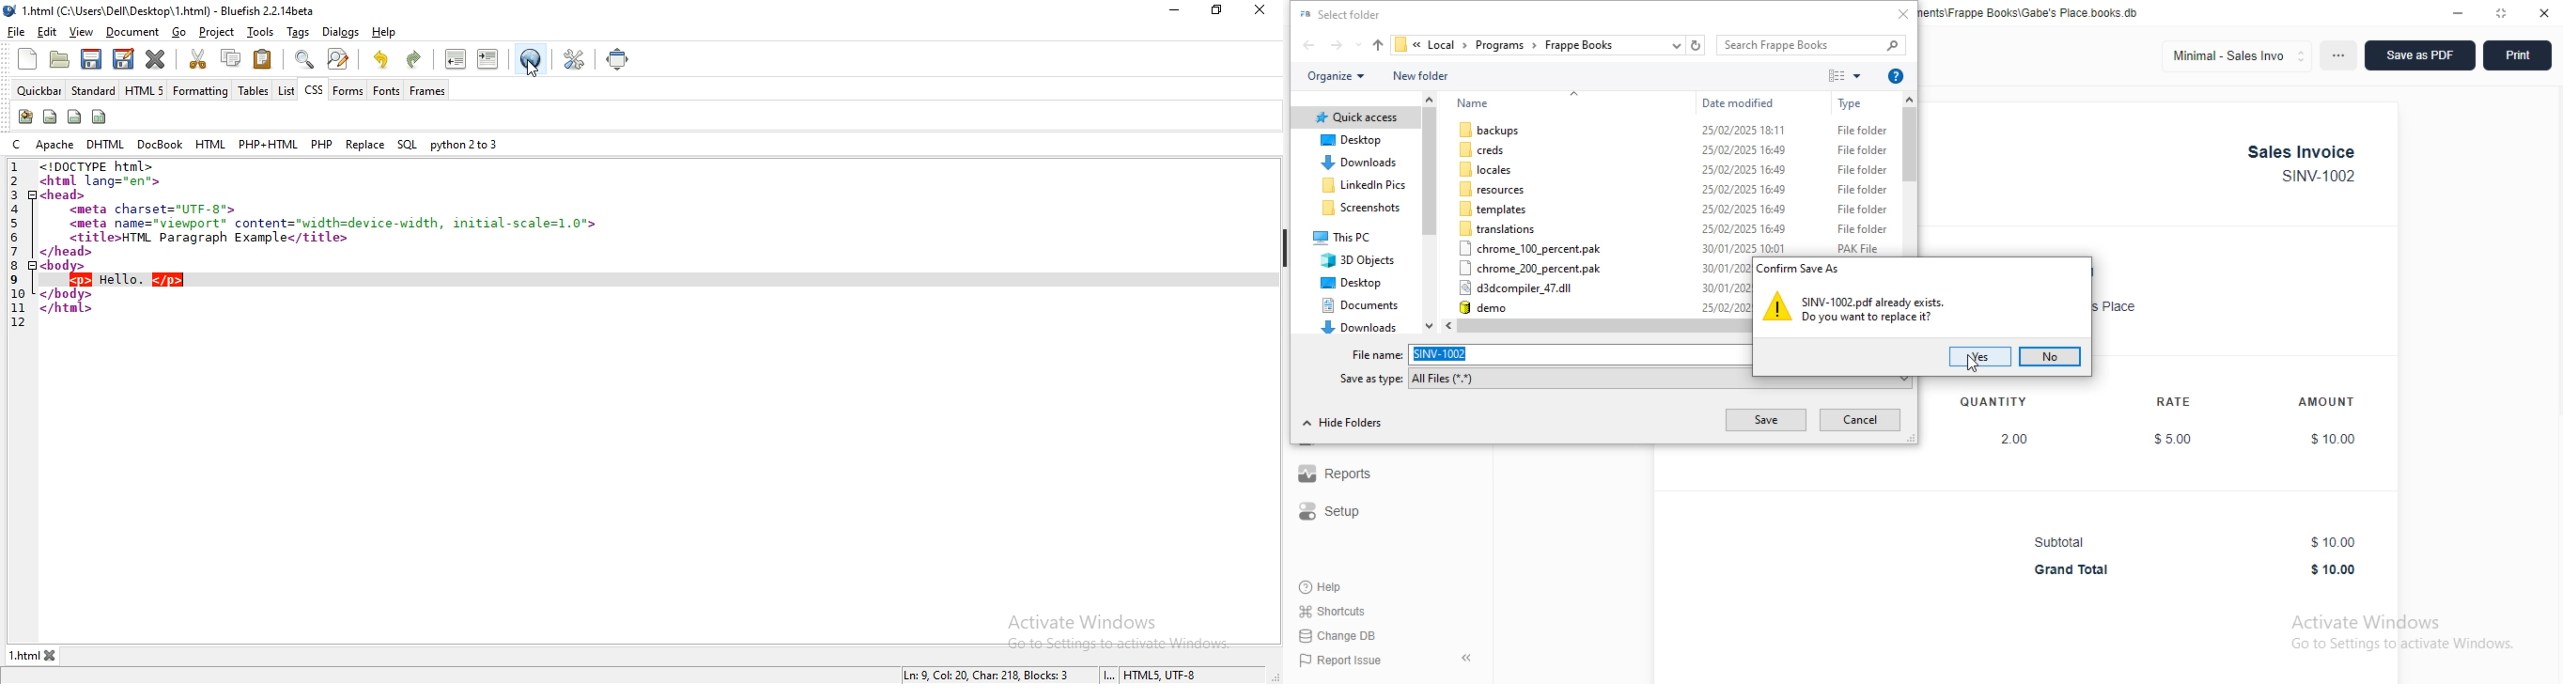  Describe the element at coordinates (1359, 162) in the screenshot. I see `downloads` at that location.